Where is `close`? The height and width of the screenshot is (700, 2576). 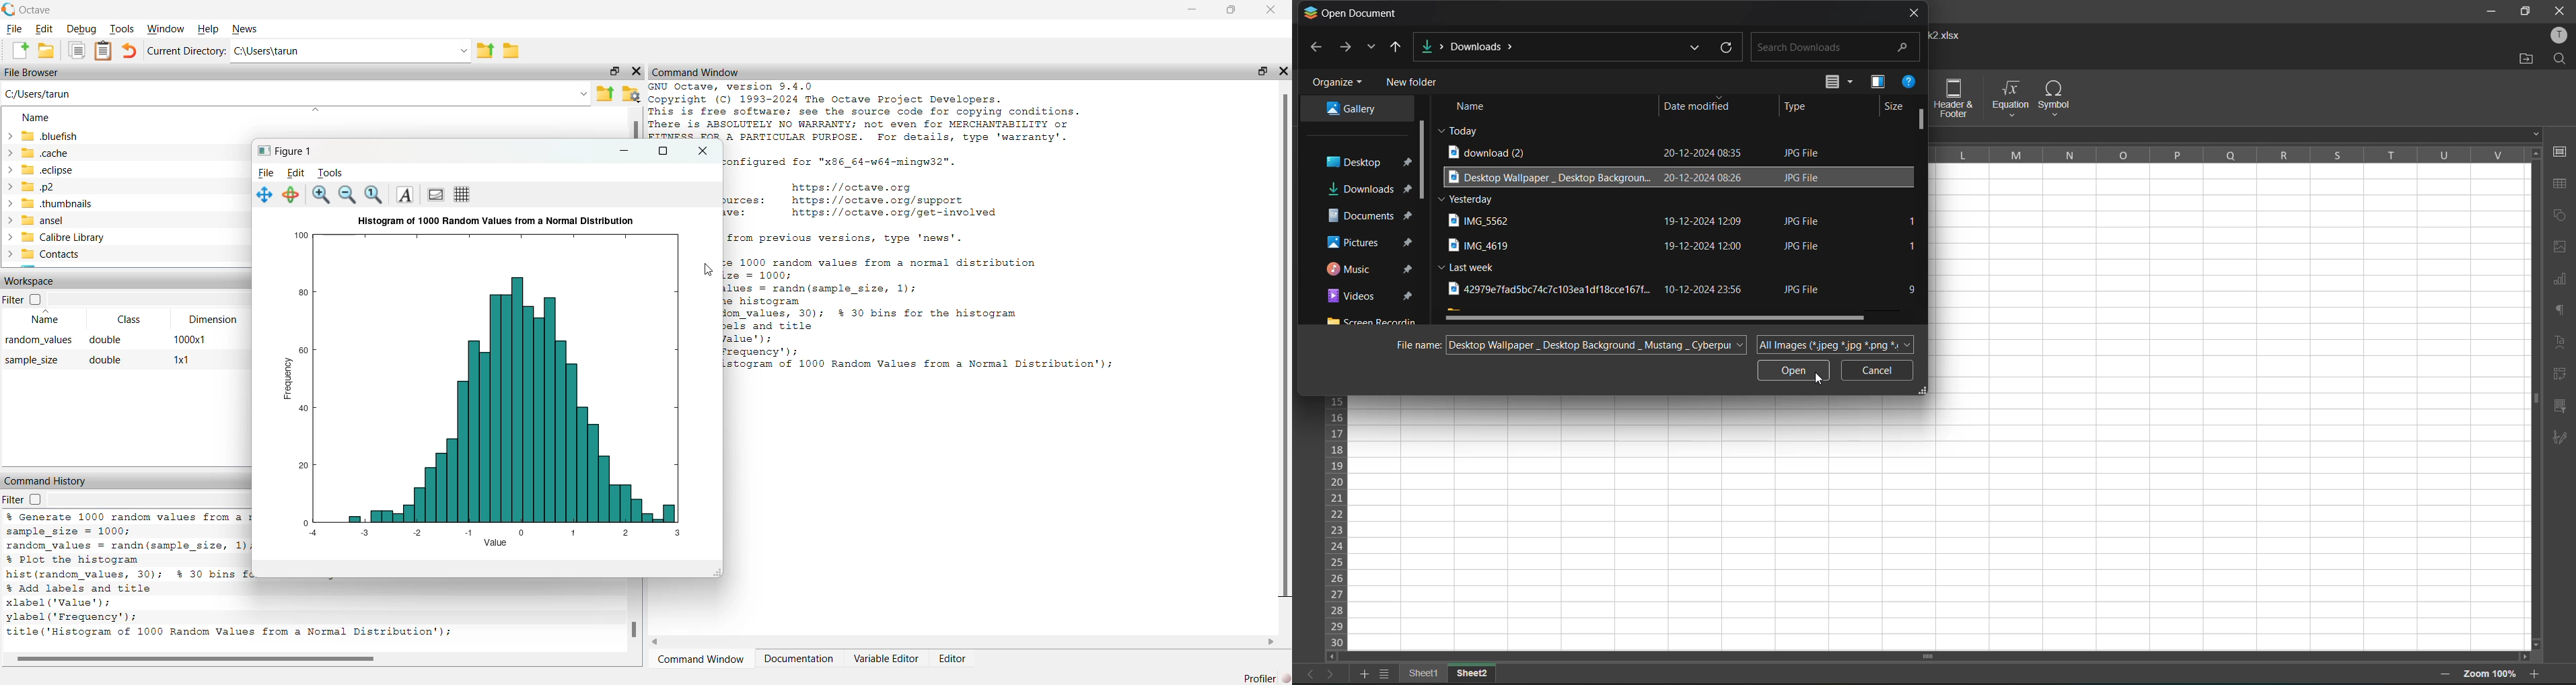
close is located at coordinates (635, 72).